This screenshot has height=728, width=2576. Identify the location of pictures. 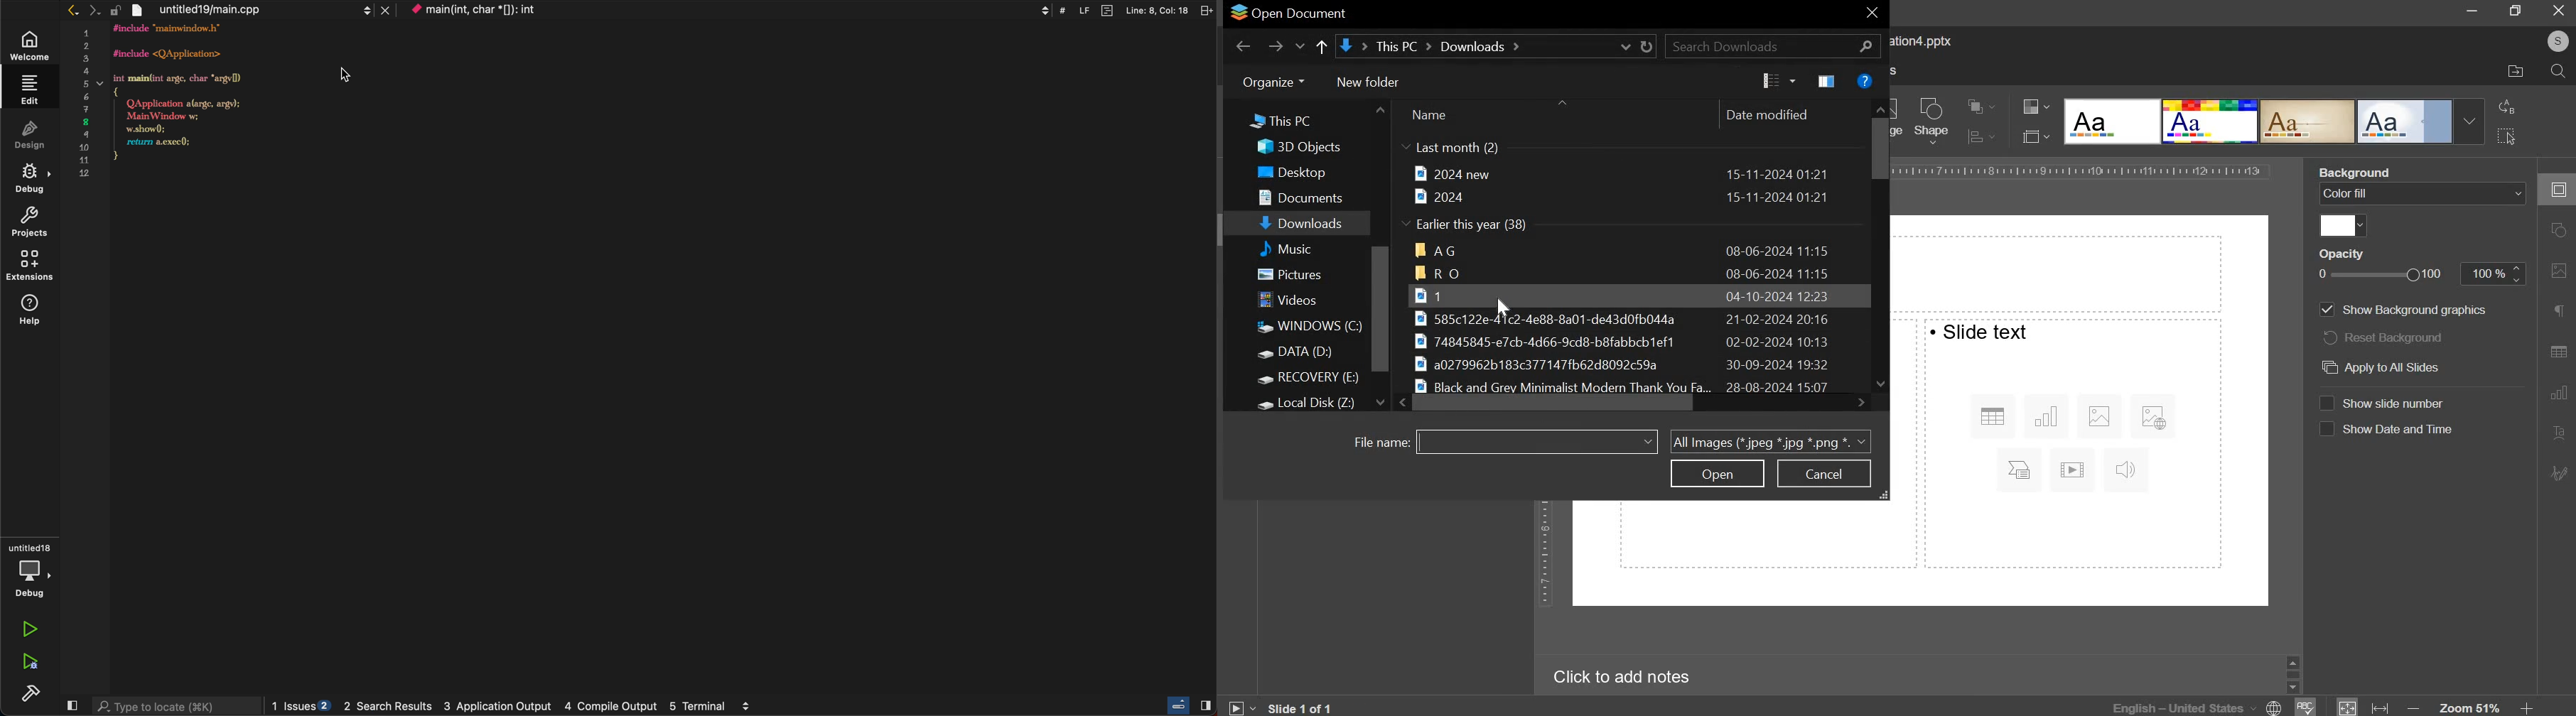
(1297, 276).